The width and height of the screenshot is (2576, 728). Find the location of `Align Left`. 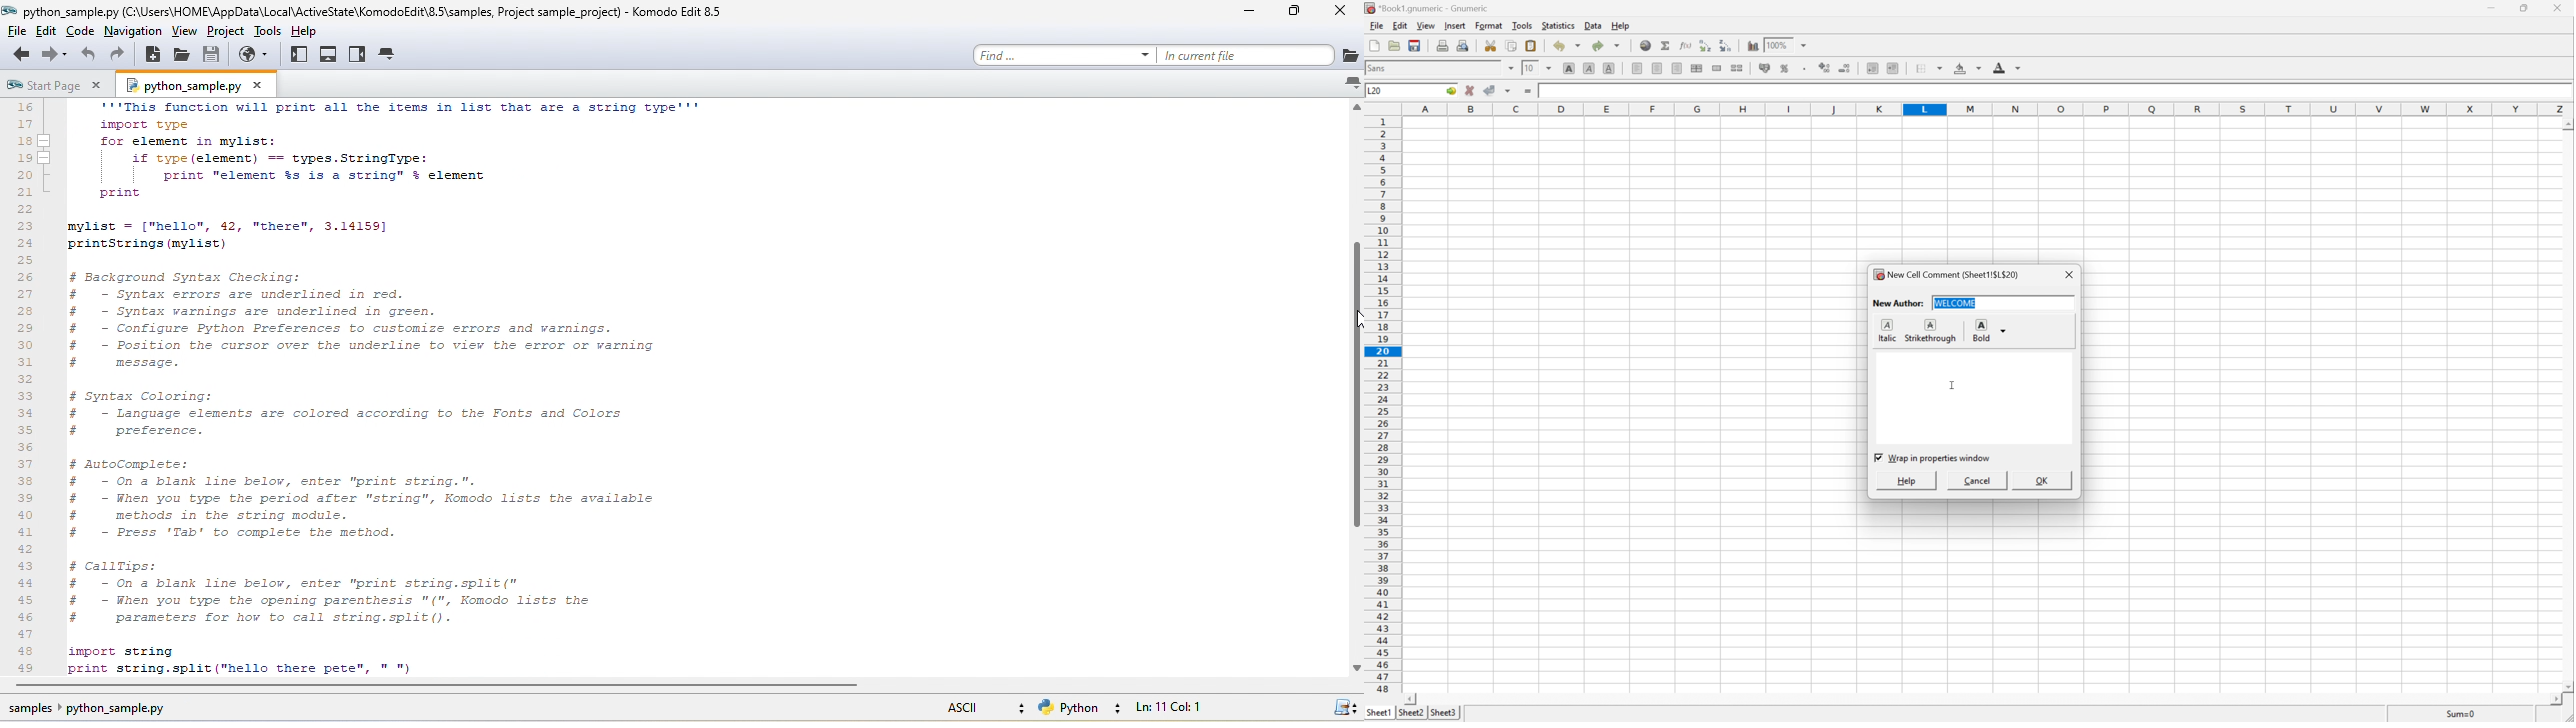

Align Left is located at coordinates (1637, 69).